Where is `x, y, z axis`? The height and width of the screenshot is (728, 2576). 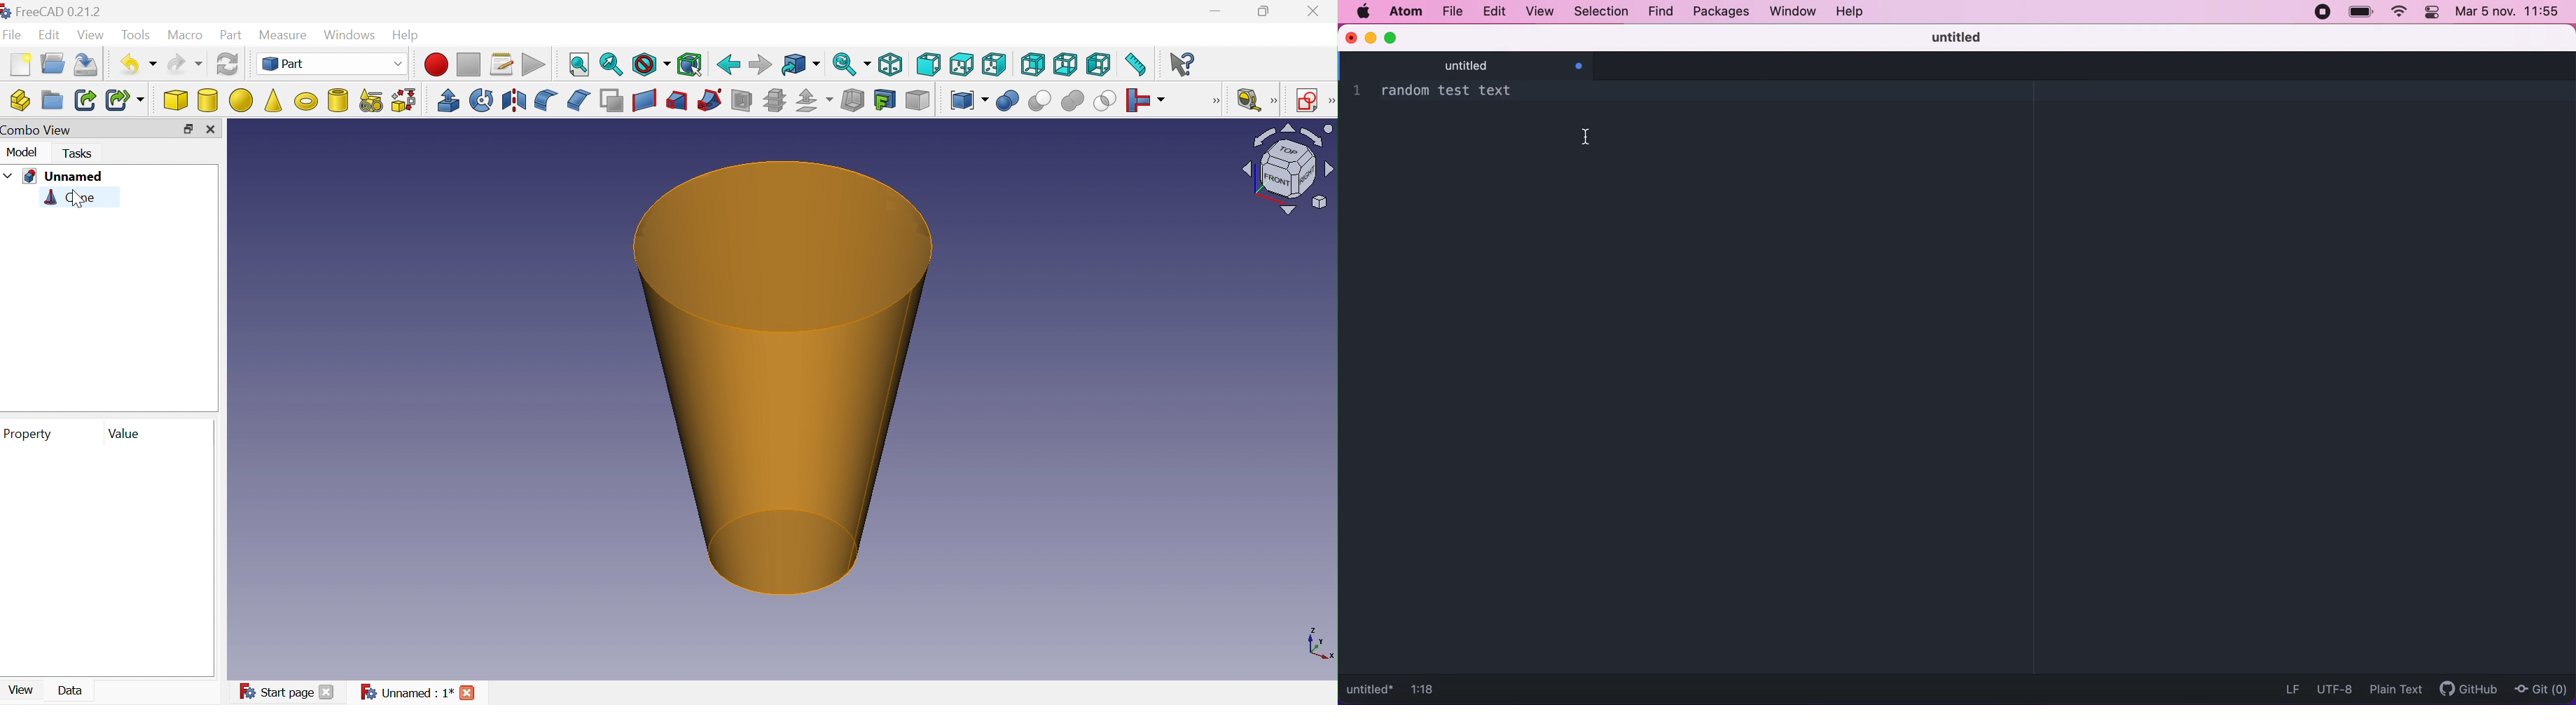
x, y, z axis is located at coordinates (1320, 645).